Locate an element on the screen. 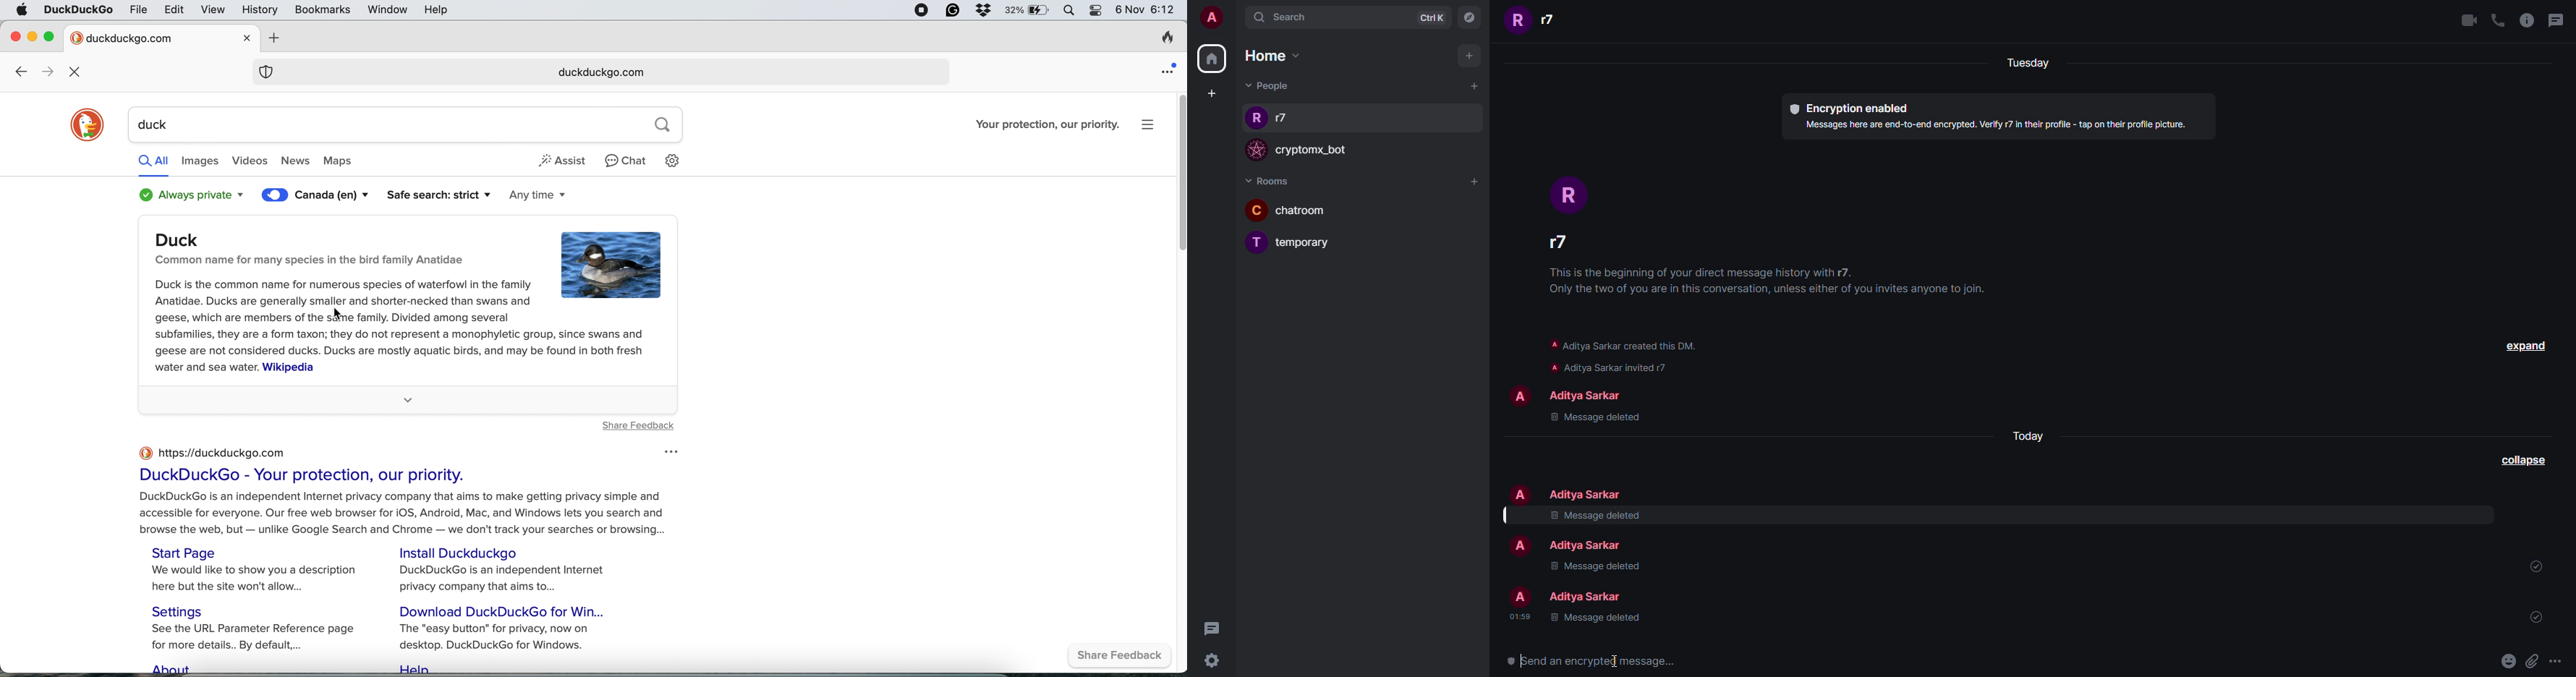 The height and width of the screenshot is (700, 2576). navigator is located at coordinates (1472, 17).